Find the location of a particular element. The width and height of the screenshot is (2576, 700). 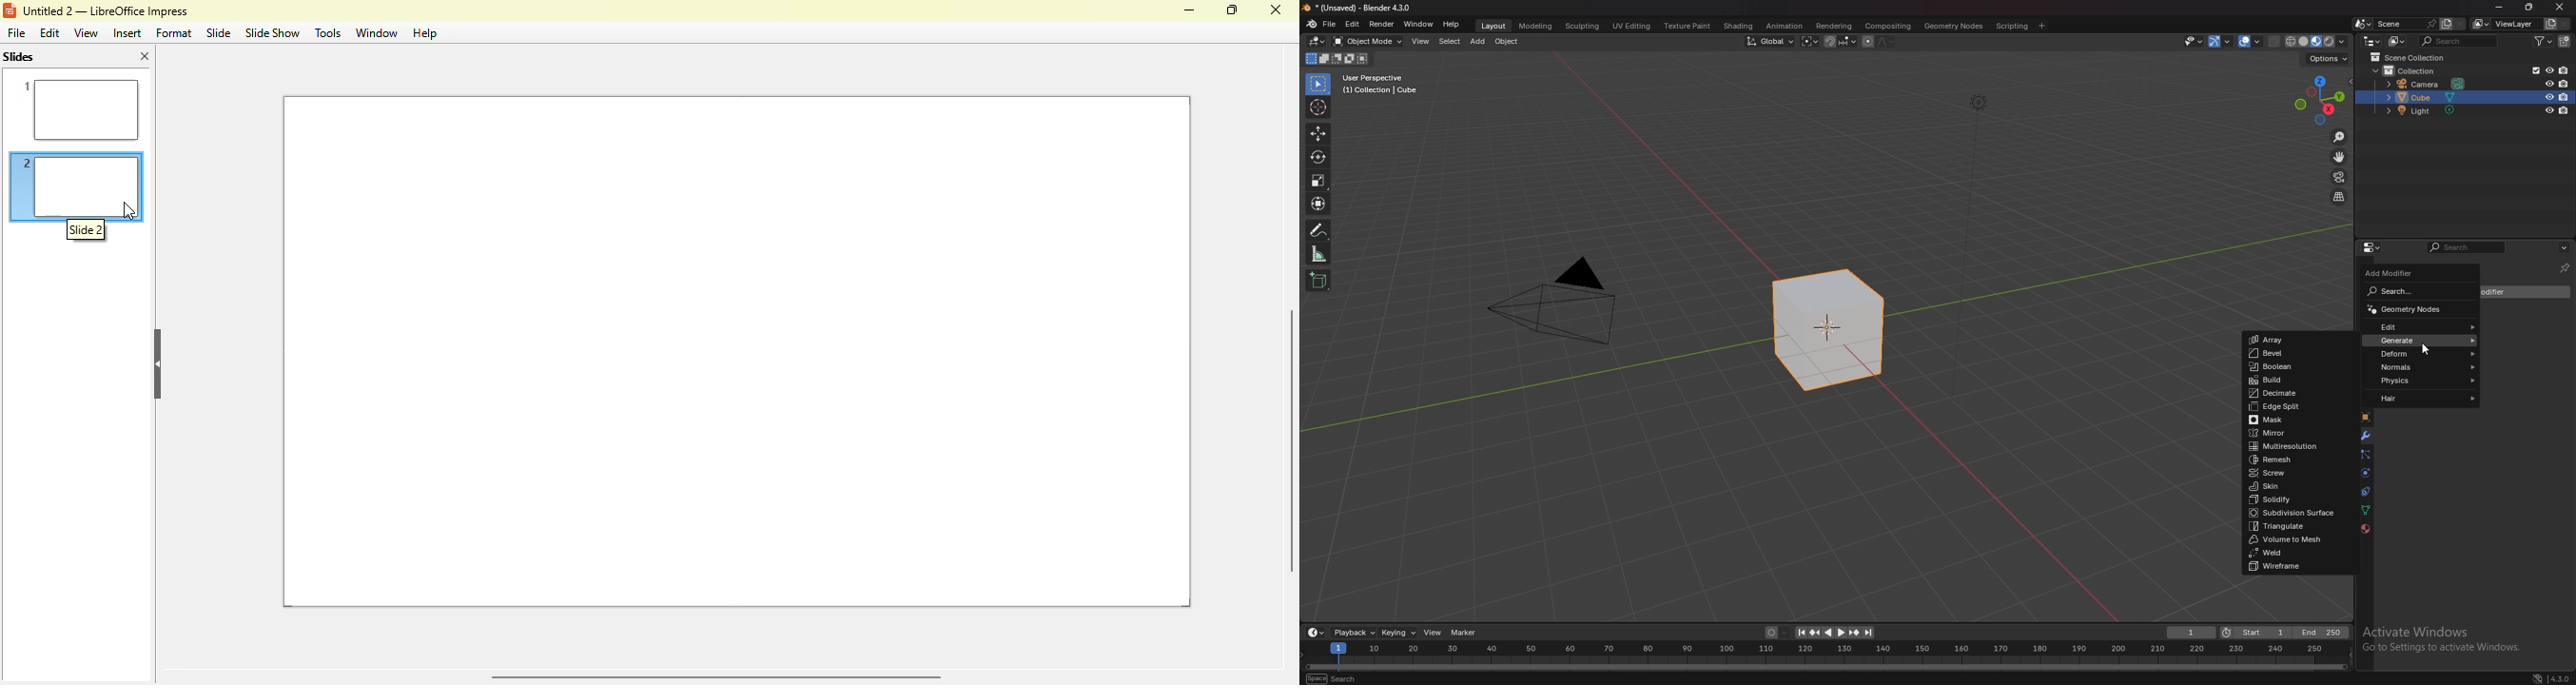

view is located at coordinates (86, 32).